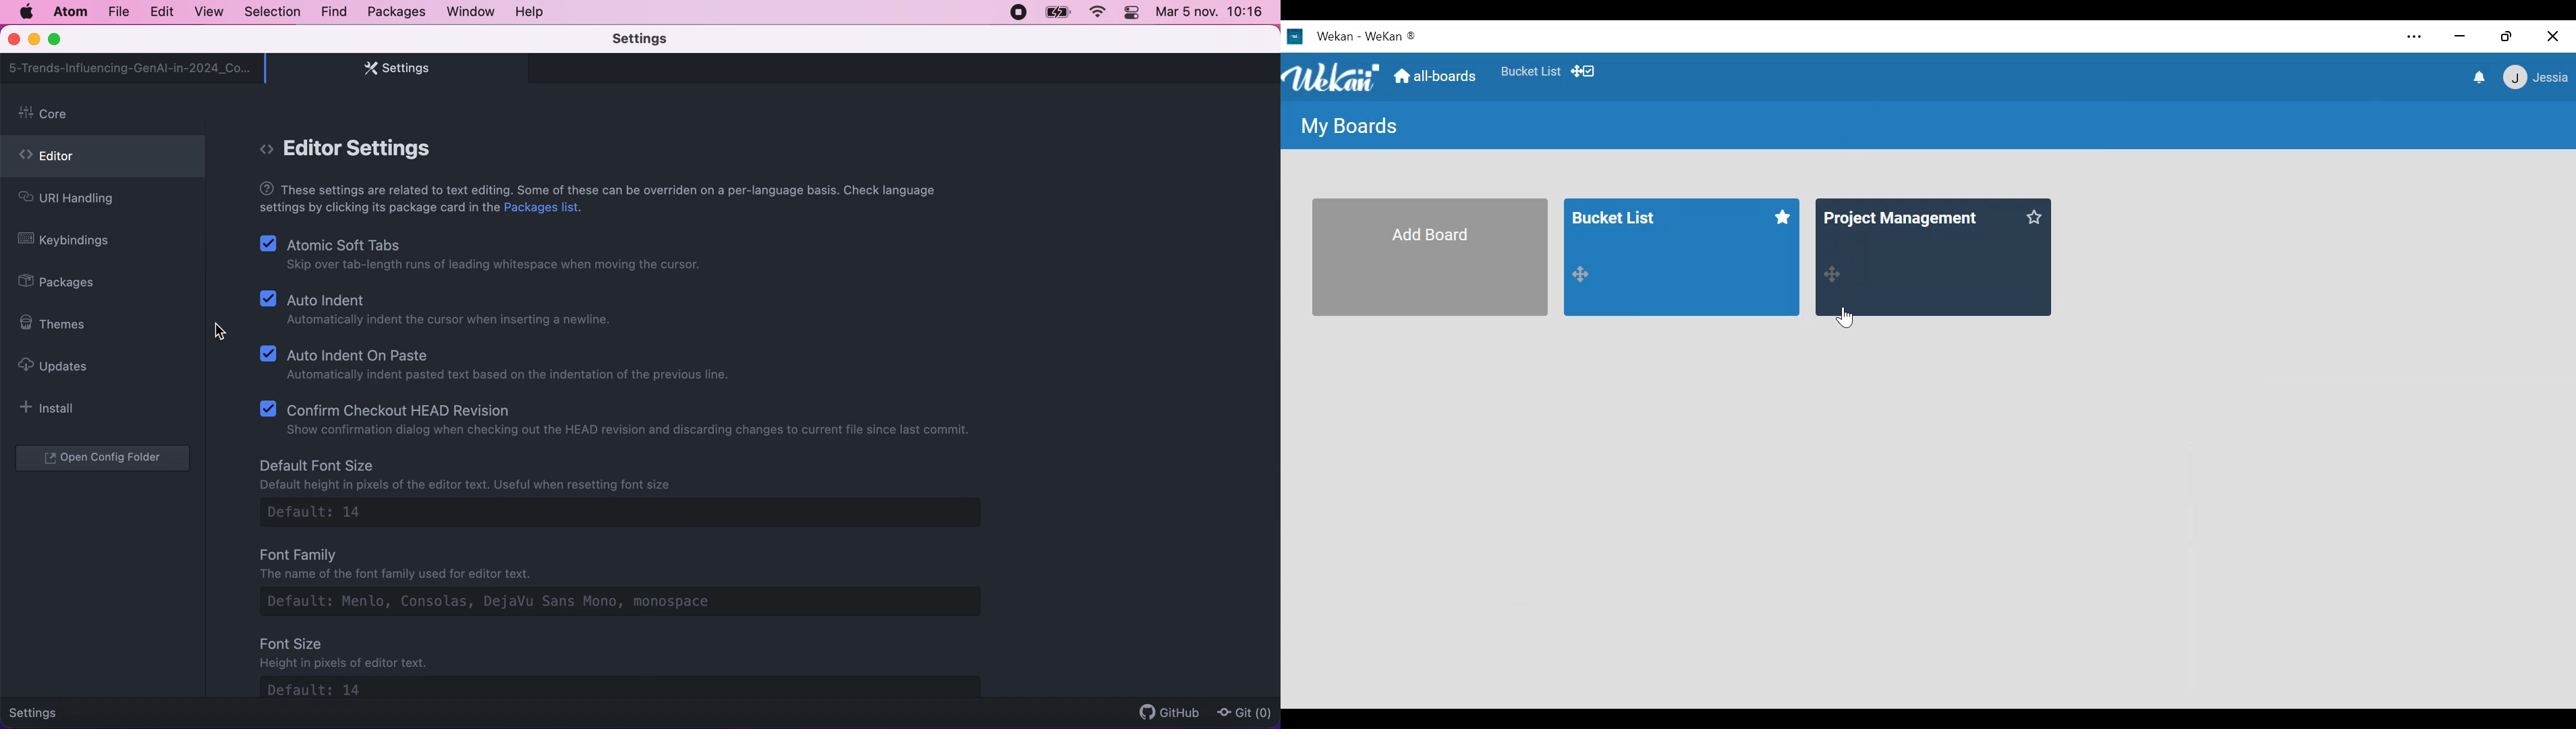 Image resolution: width=2576 pixels, height=756 pixels. What do you see at coordinates (1133, 14) in the screenshot?
I see `control panel` at bounding box center [1133, 14].